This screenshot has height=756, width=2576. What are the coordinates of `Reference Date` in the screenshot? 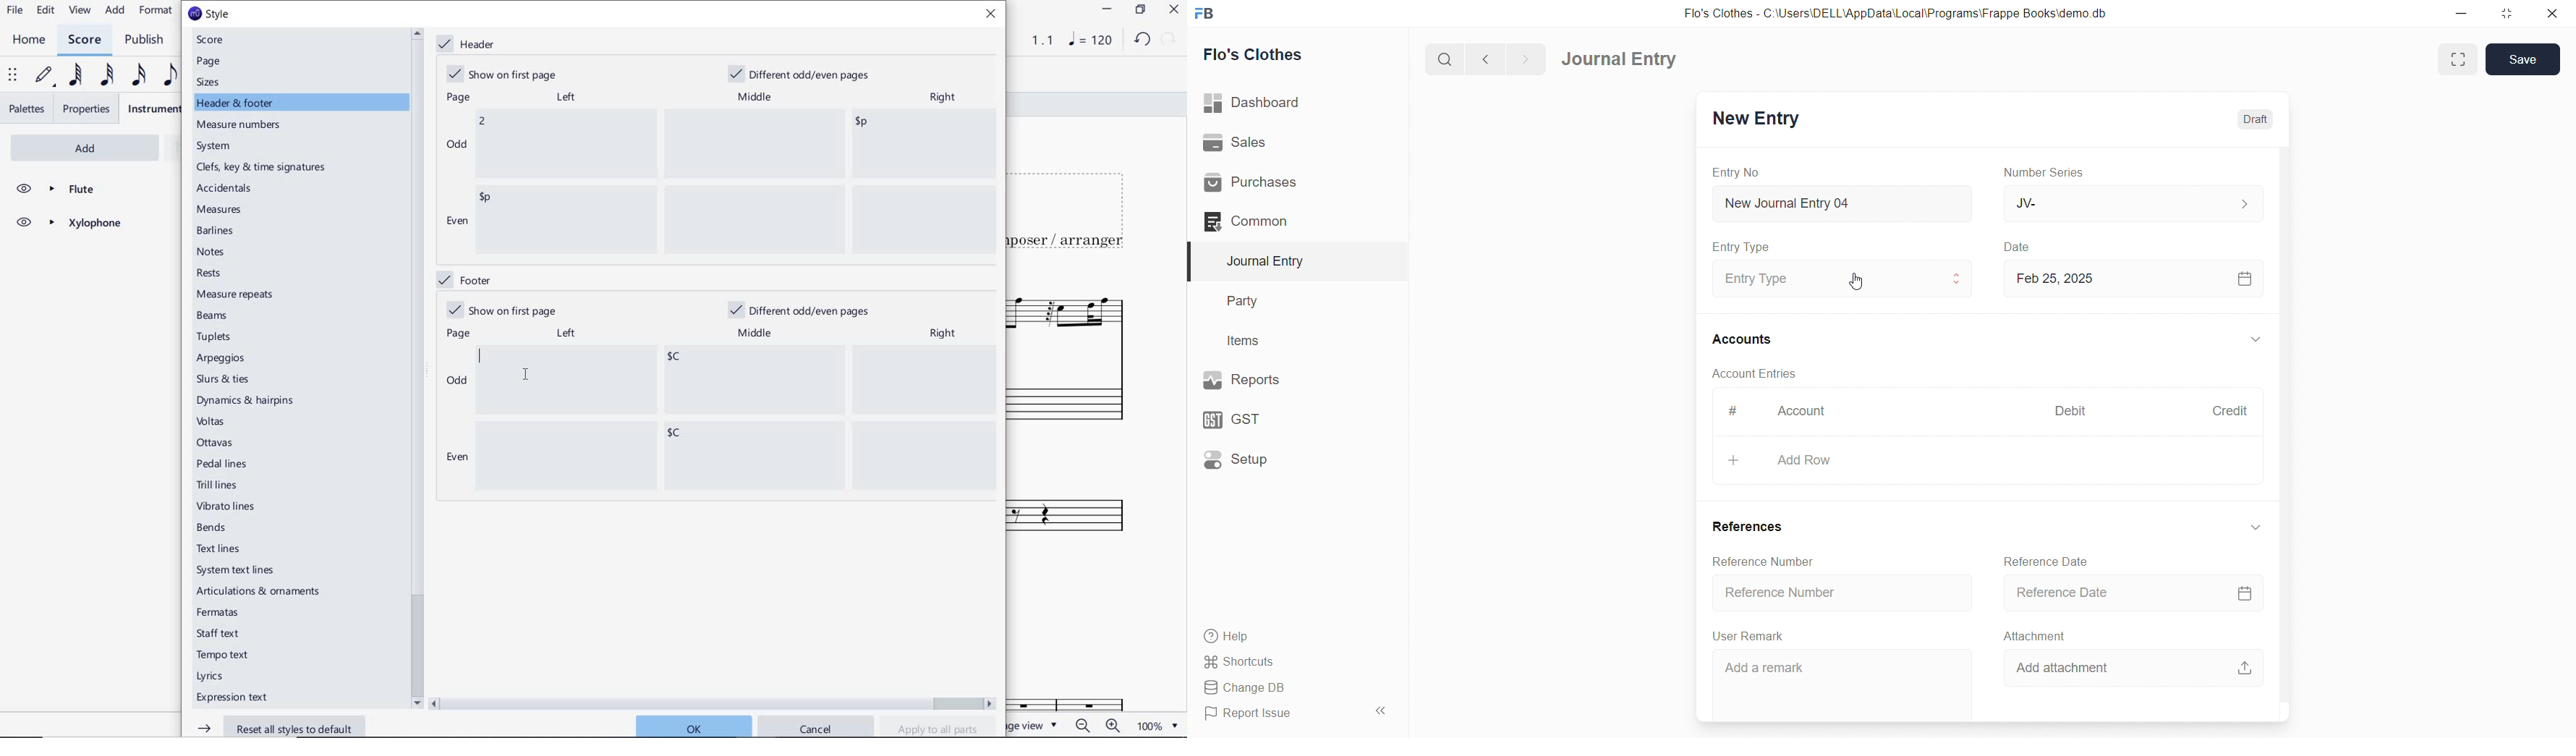 It's located at (2126, 592).